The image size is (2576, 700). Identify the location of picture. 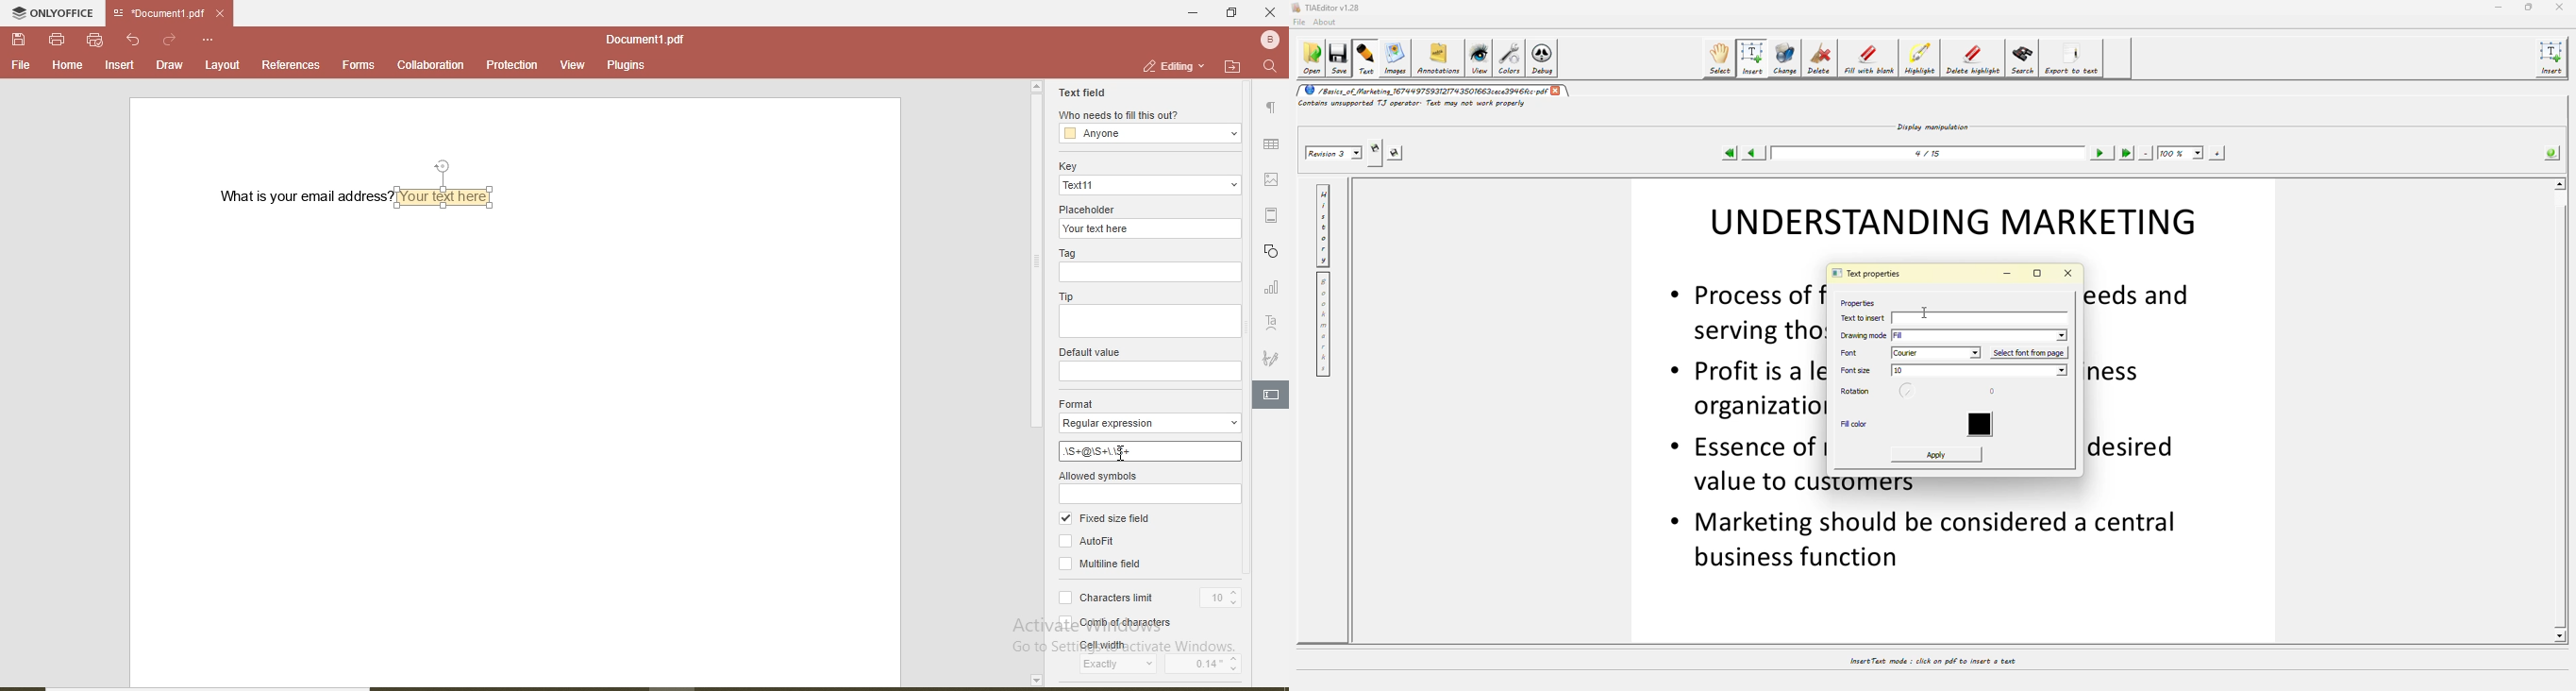
(1275, 178).